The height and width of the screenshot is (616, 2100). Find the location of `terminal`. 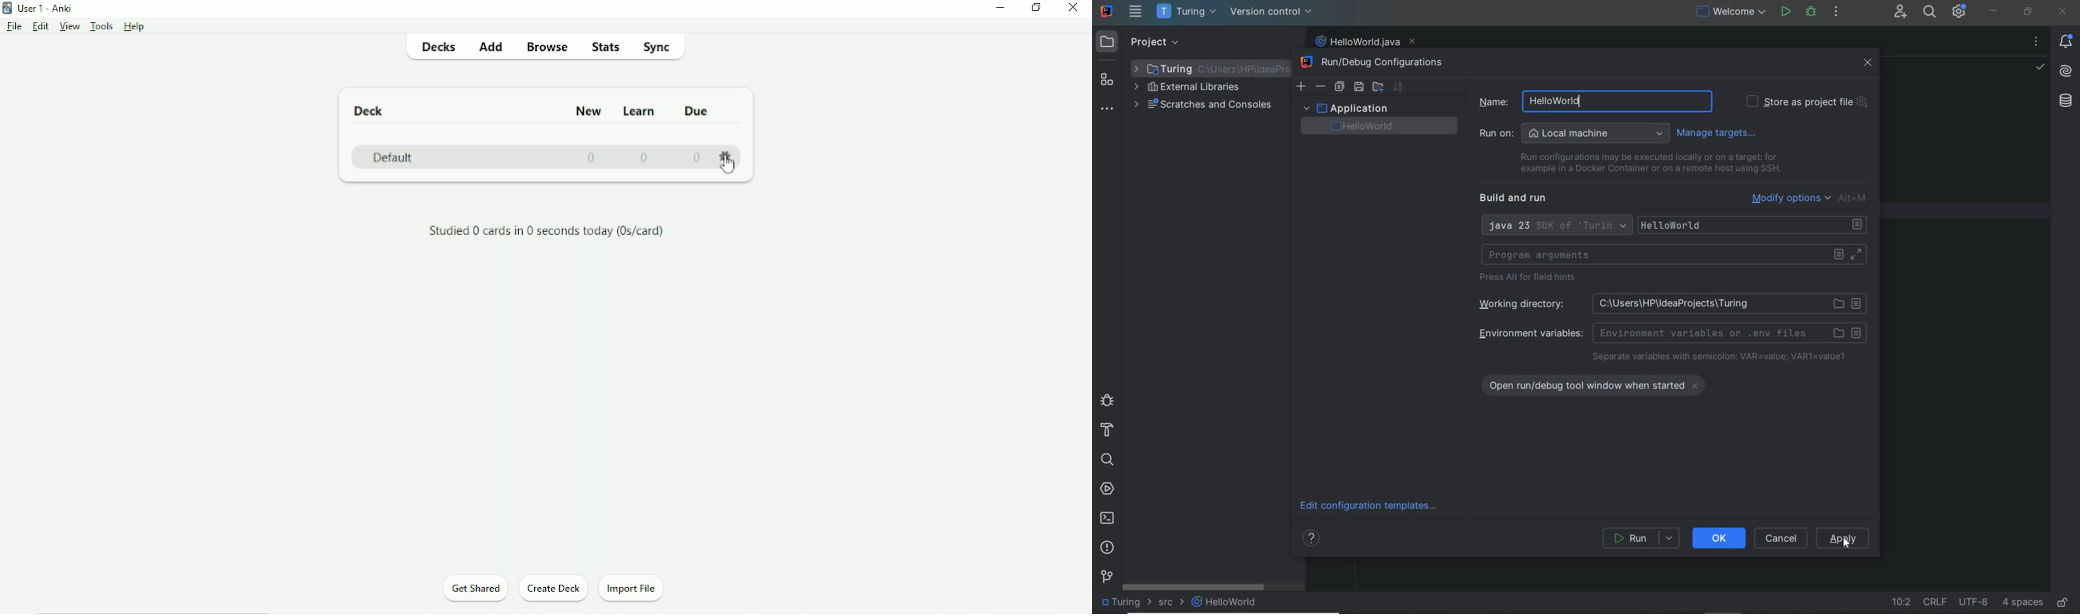

terminal is located at coordinates (1107, 518).